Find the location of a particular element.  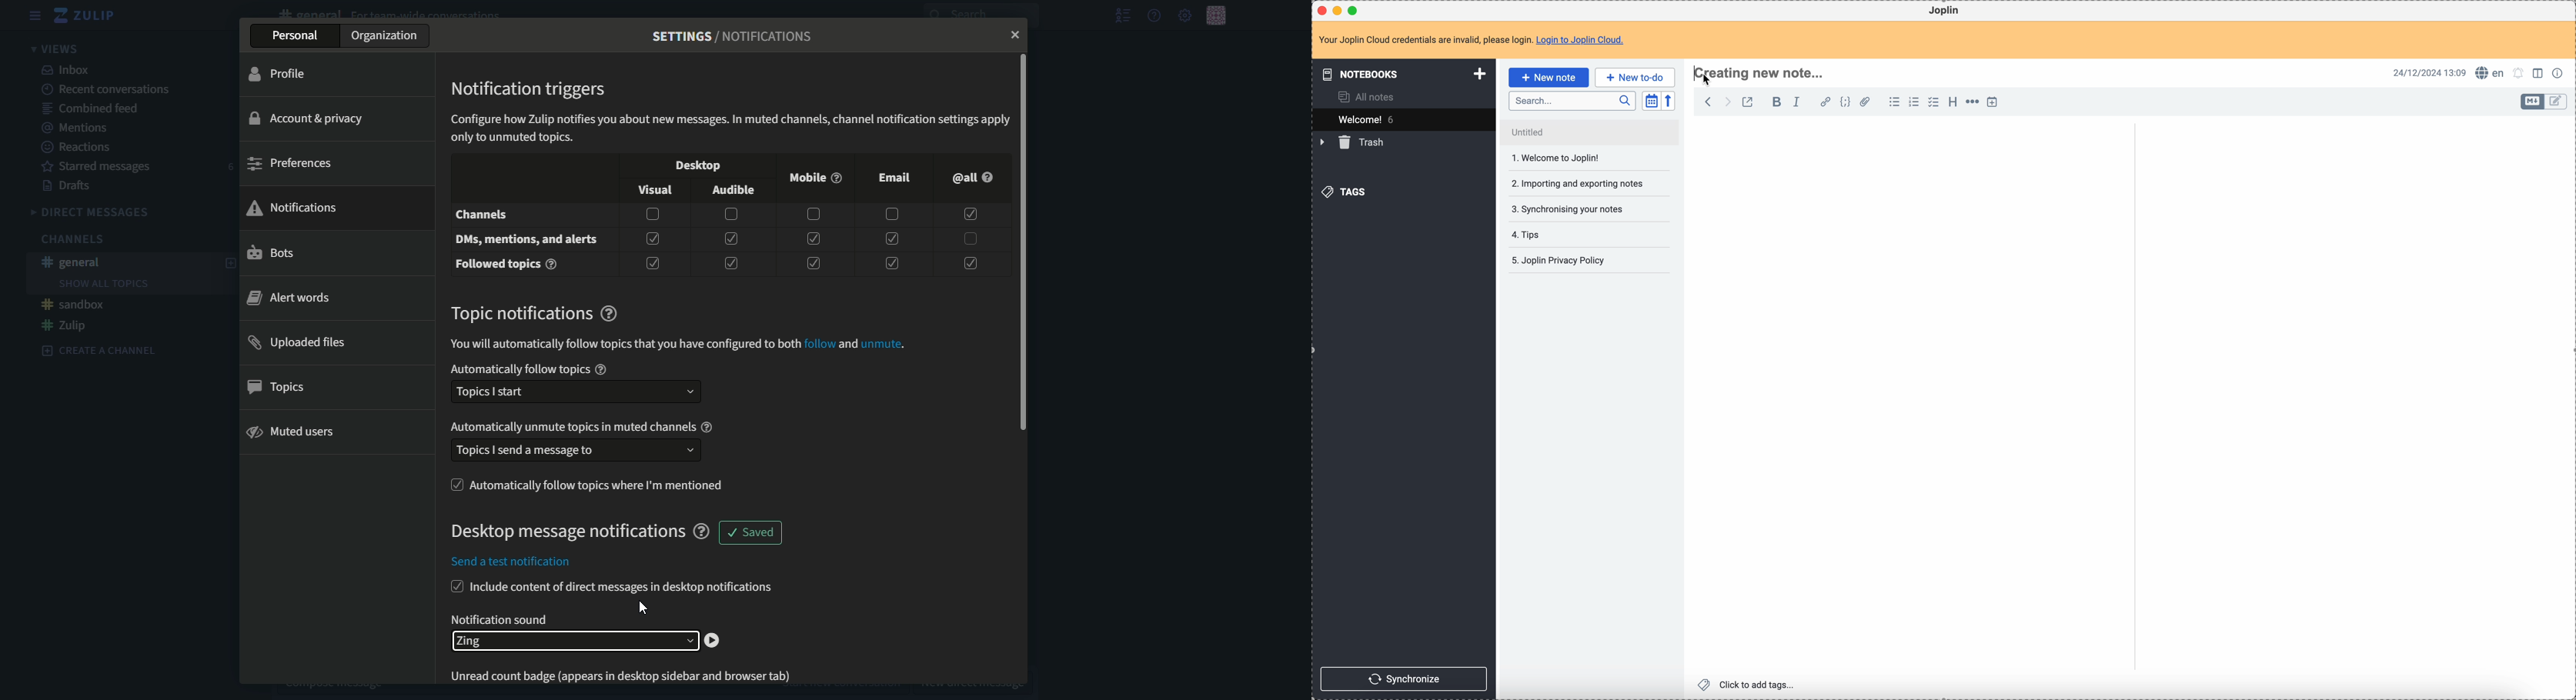

combined feed is located at coordinates (94, 108).